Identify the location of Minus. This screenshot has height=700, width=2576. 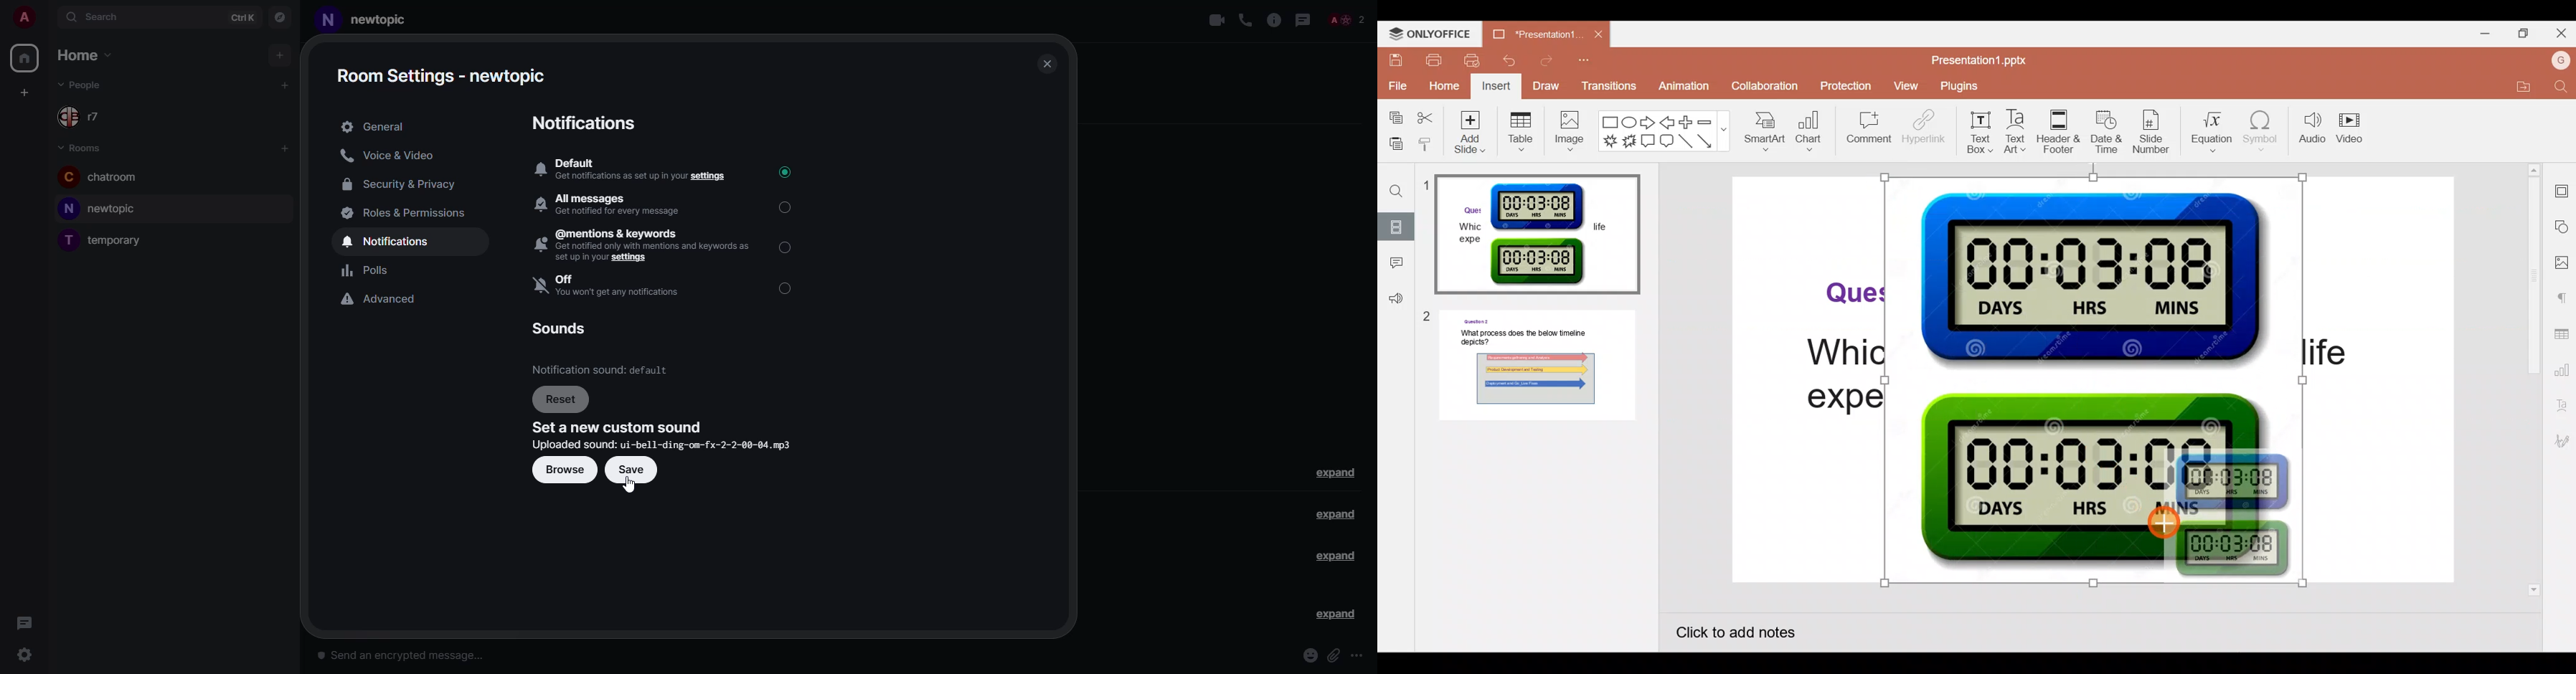
(1711, 120).